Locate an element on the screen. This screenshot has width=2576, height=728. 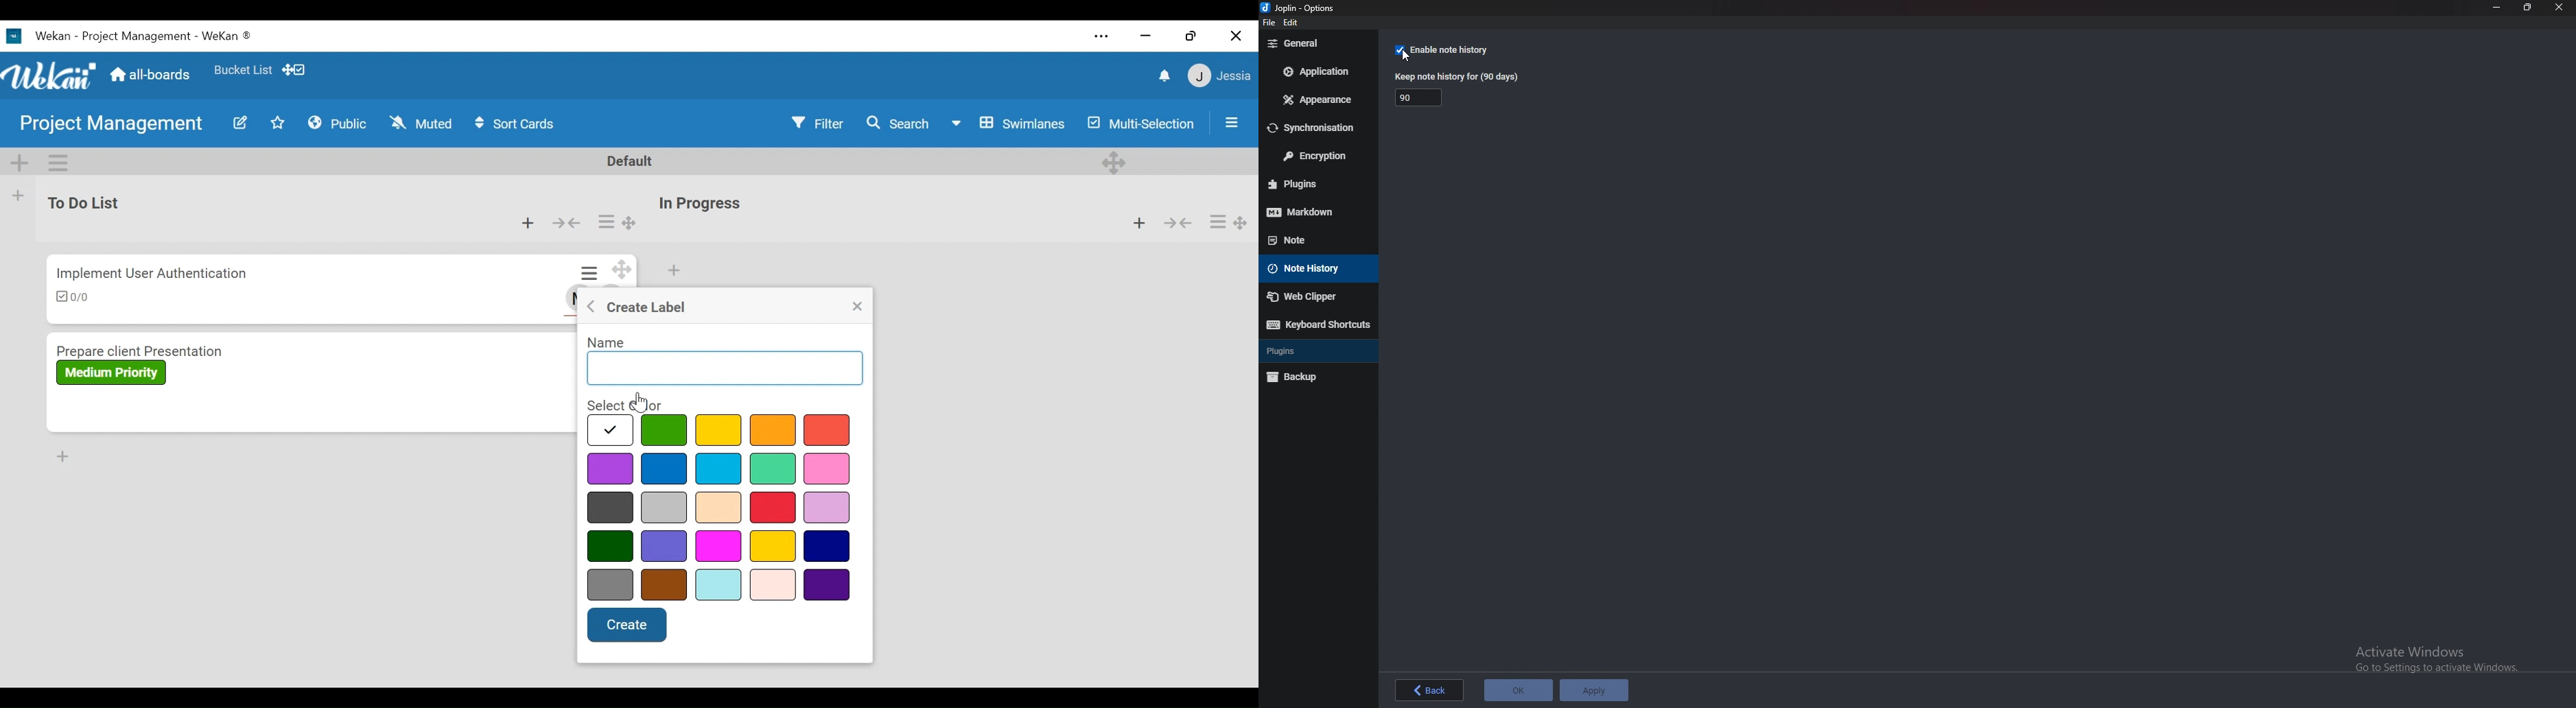
Activate Windows Go to Settings to activate Windows is located at coordinates (2438, 661).